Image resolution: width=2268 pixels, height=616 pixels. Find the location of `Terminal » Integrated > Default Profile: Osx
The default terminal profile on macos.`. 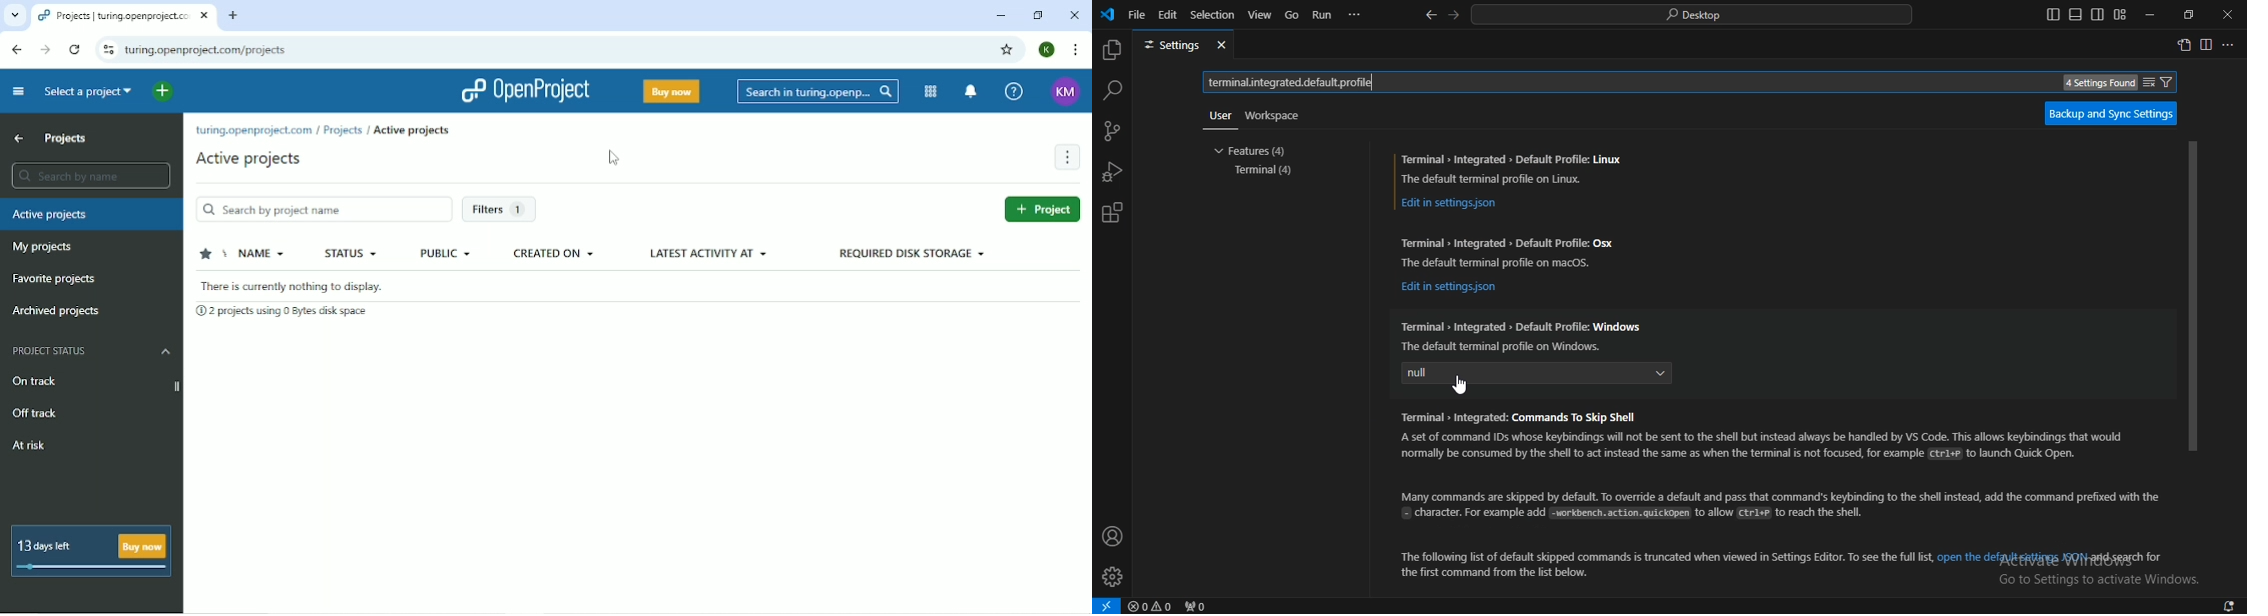

Terminal » Integrated > Default Profile: Osx
The default terminal profile on macos. is located at coordinates (1511, 249).